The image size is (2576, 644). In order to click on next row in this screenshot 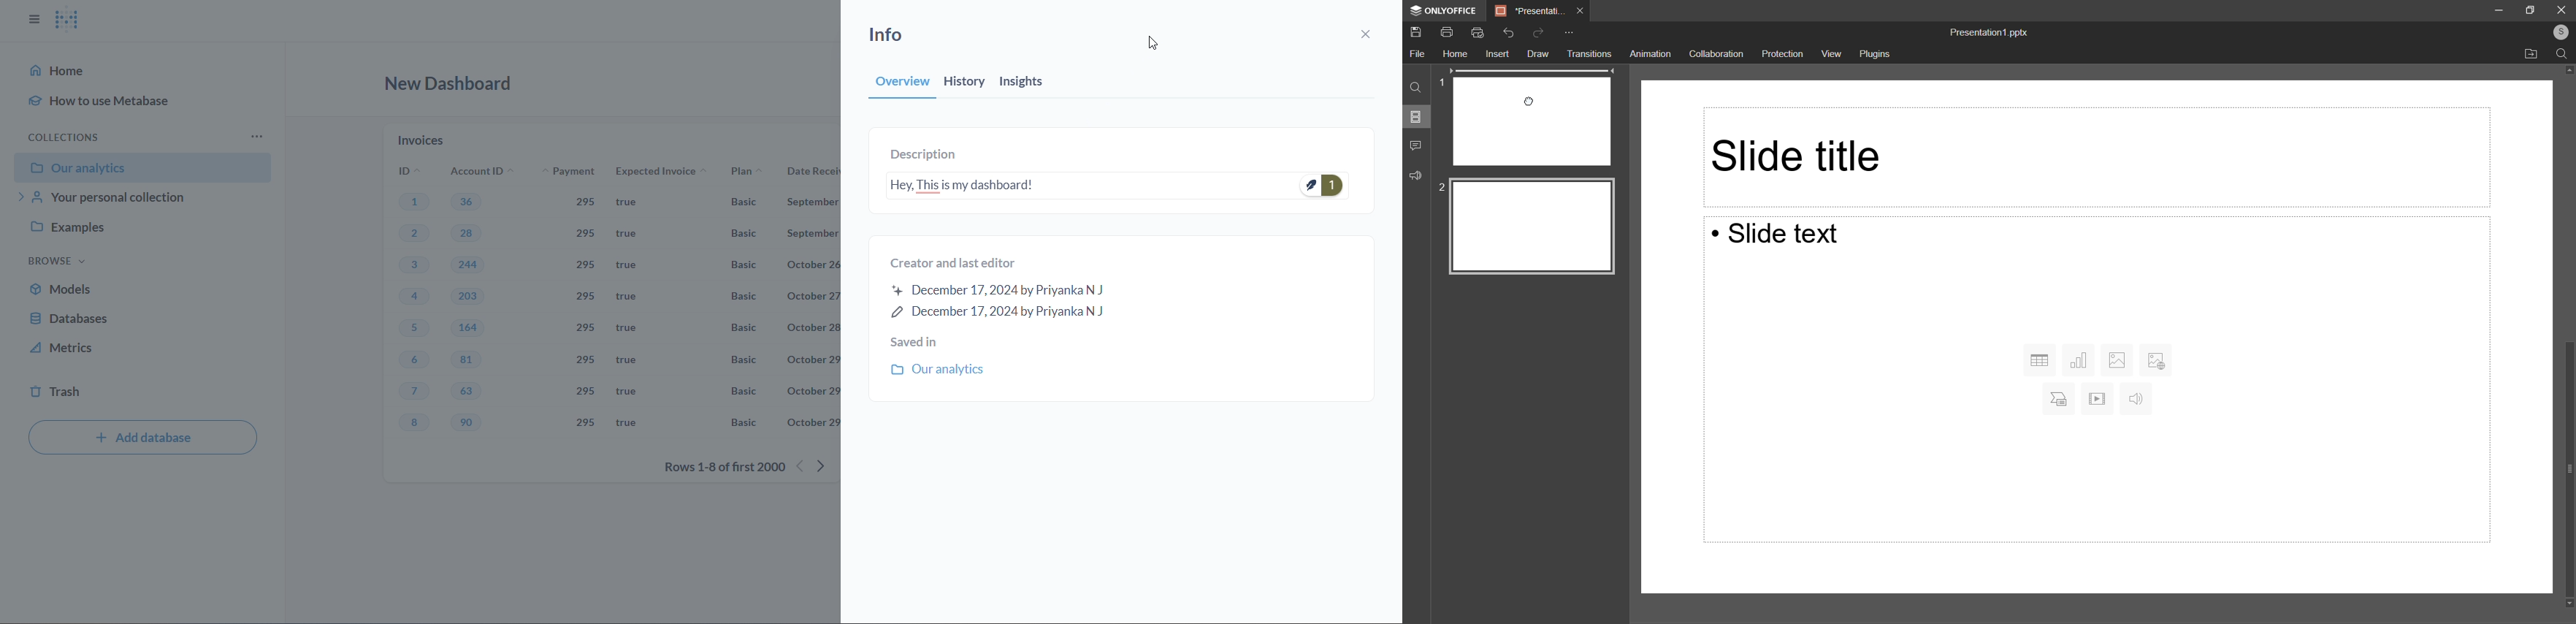, I will do `click(830, 464)`.